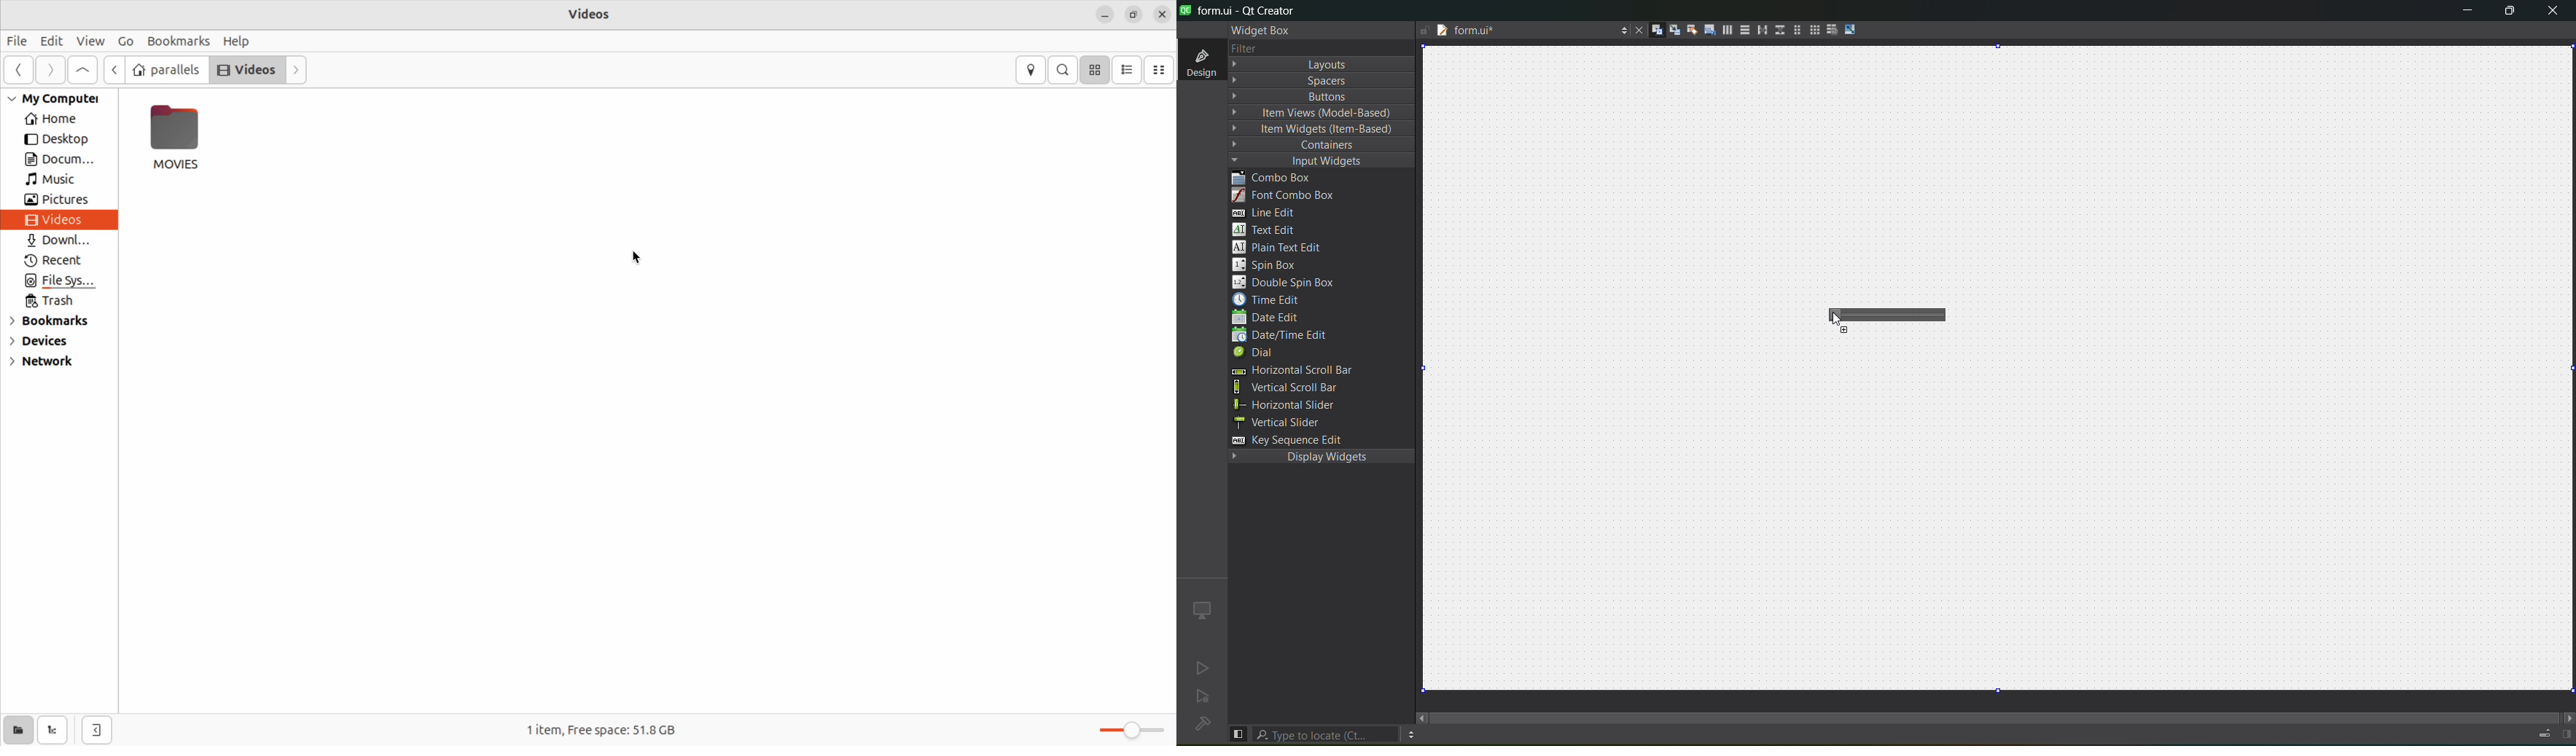 The width and height of the screenshot is (2576, 756). I want to click on dial, so click(1257, 353).